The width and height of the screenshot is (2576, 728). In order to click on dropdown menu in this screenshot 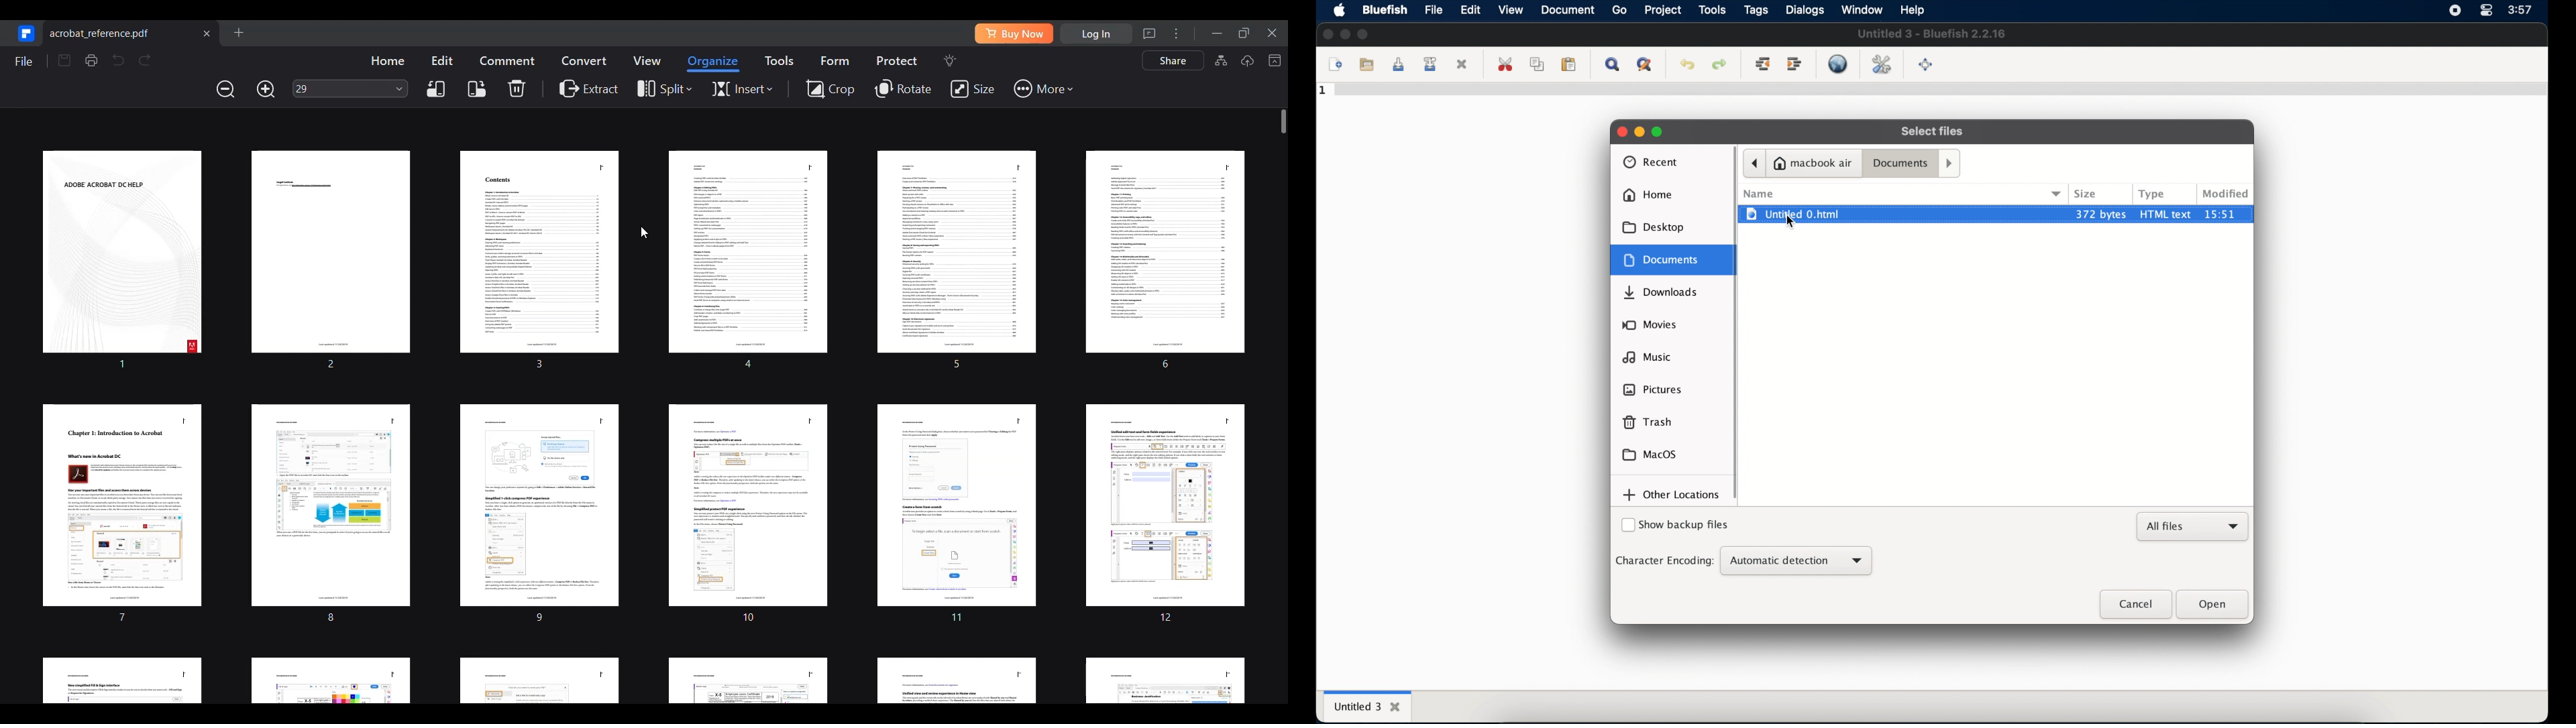, I will do `click(2057, 193)`.